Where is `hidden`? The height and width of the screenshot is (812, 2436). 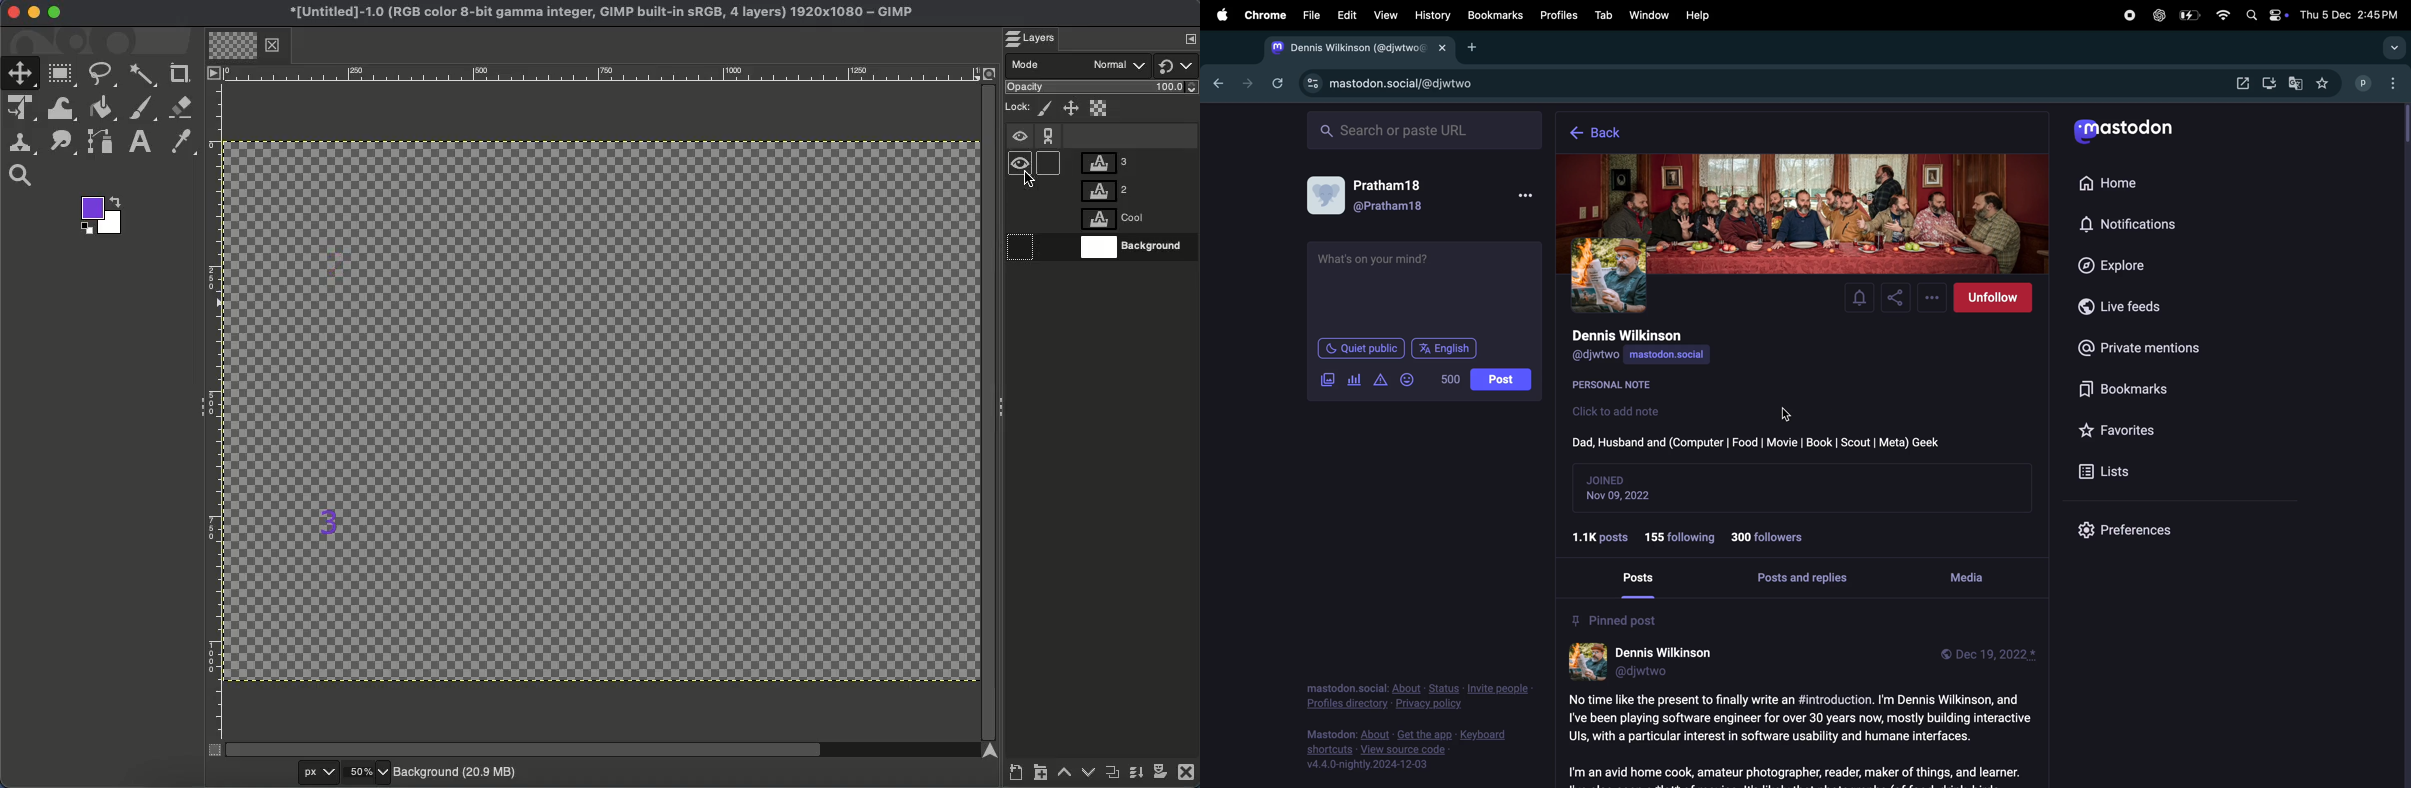 hidden is located at coordinates (1048, 161).